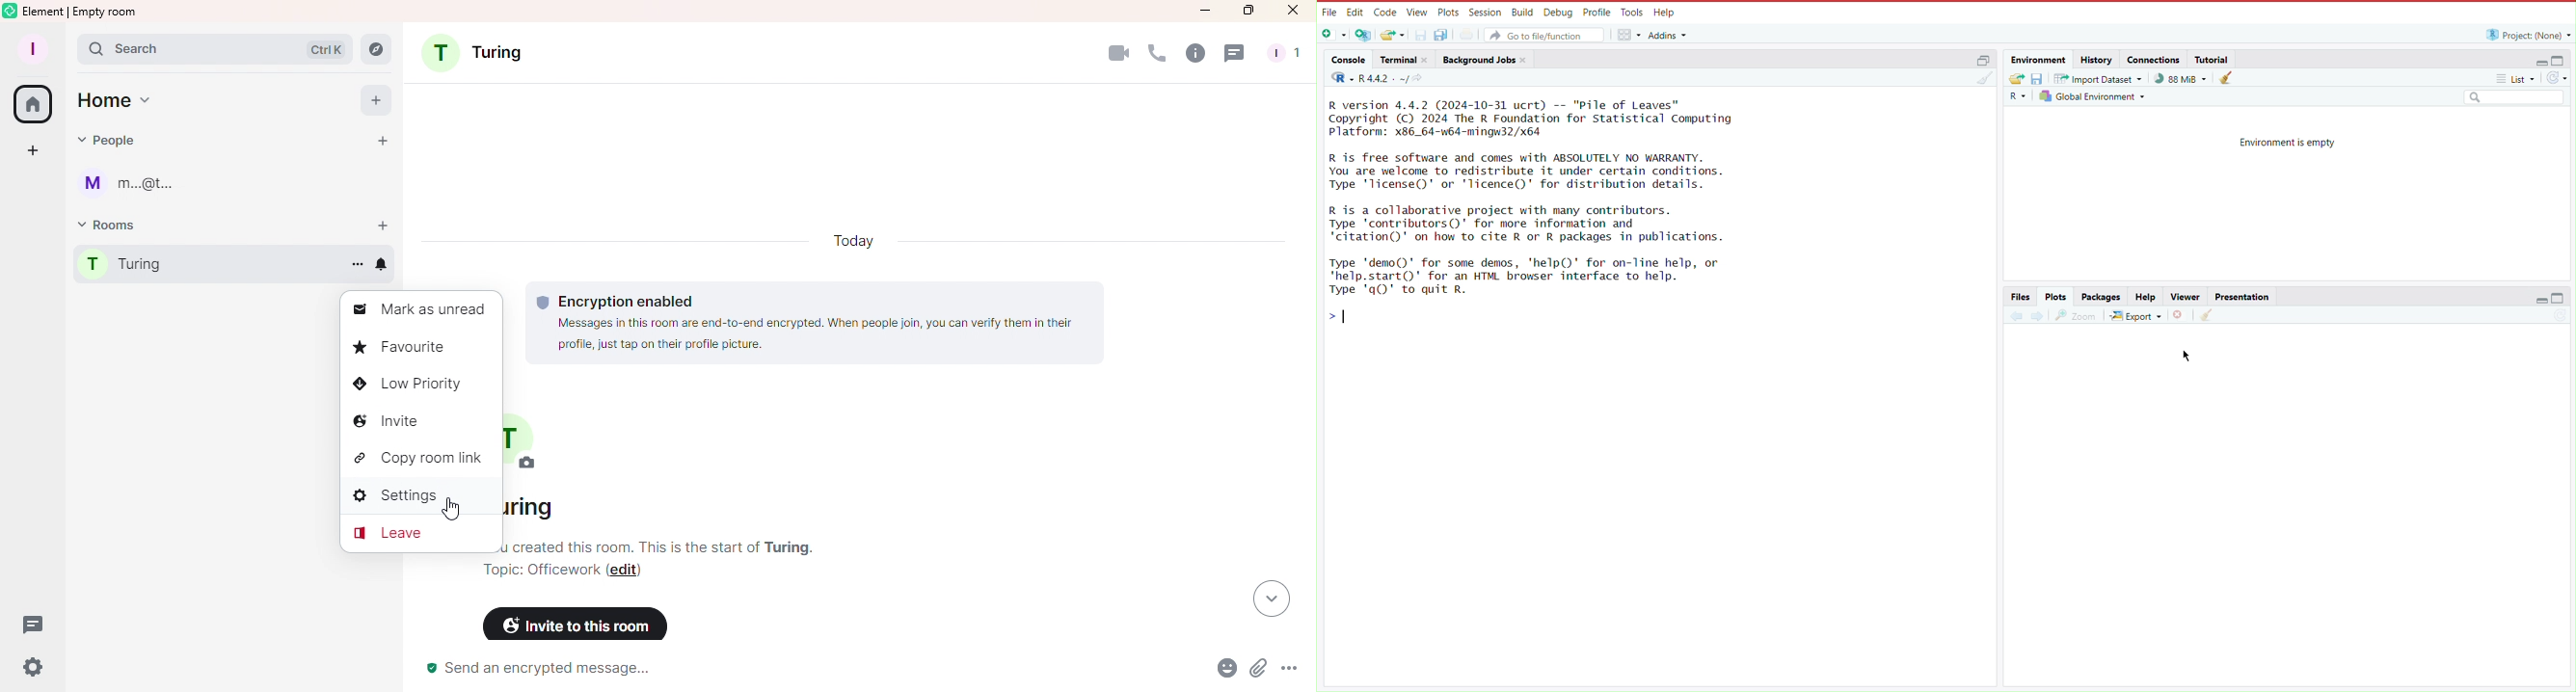 Image resolution: width=2576 pixels, height=700 pixels. Describe the element at coordinates (1982, 59) in the screenshot. I see `Maximize` at that location.